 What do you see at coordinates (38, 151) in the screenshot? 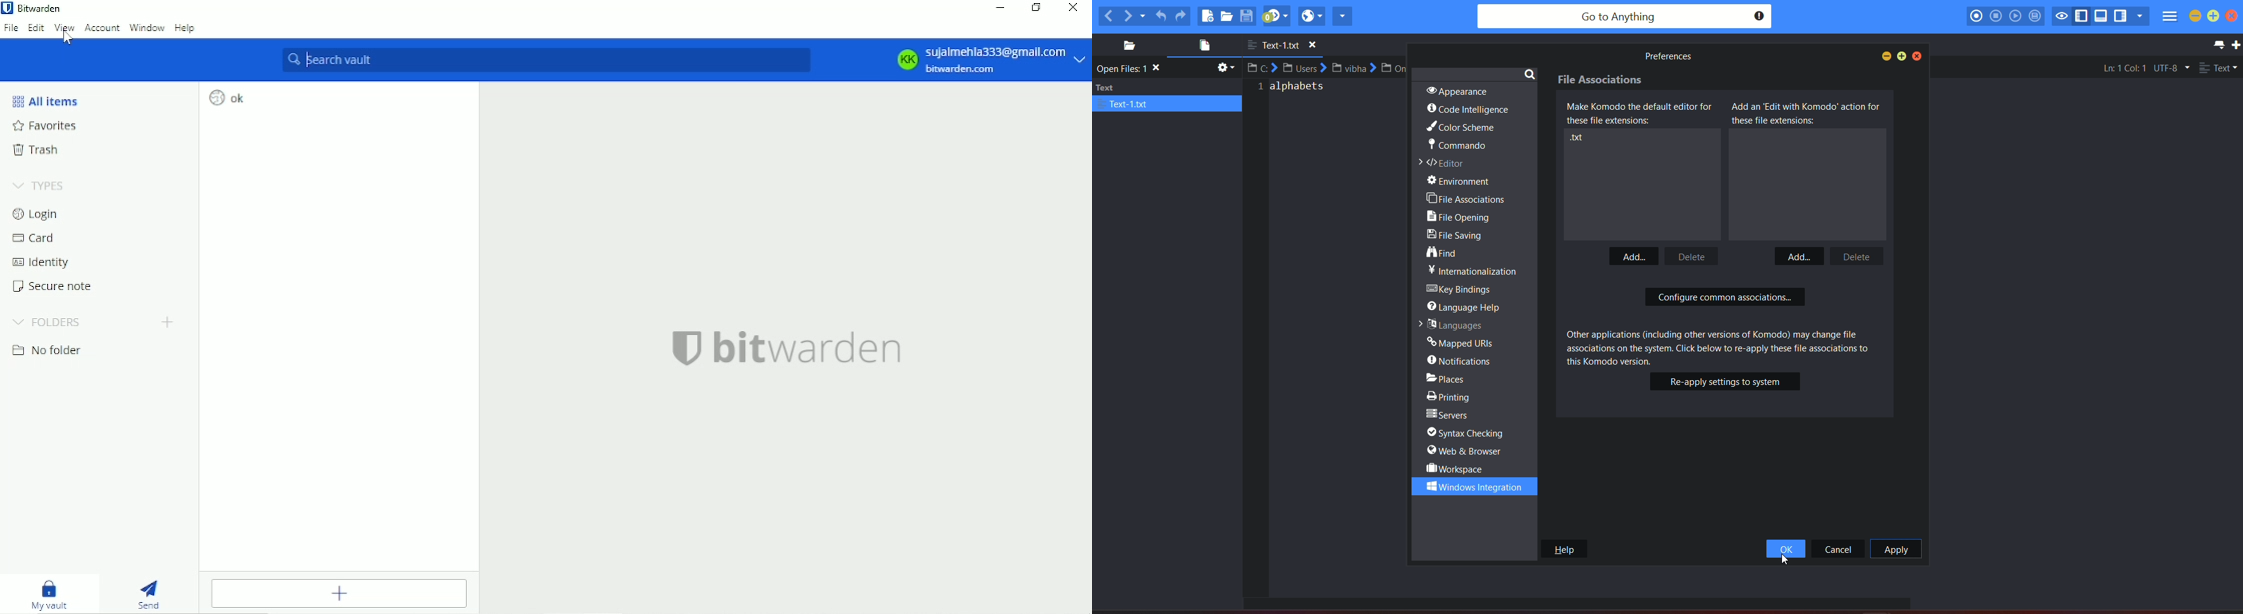
I see `Trash` at bounding box center [38, 151].